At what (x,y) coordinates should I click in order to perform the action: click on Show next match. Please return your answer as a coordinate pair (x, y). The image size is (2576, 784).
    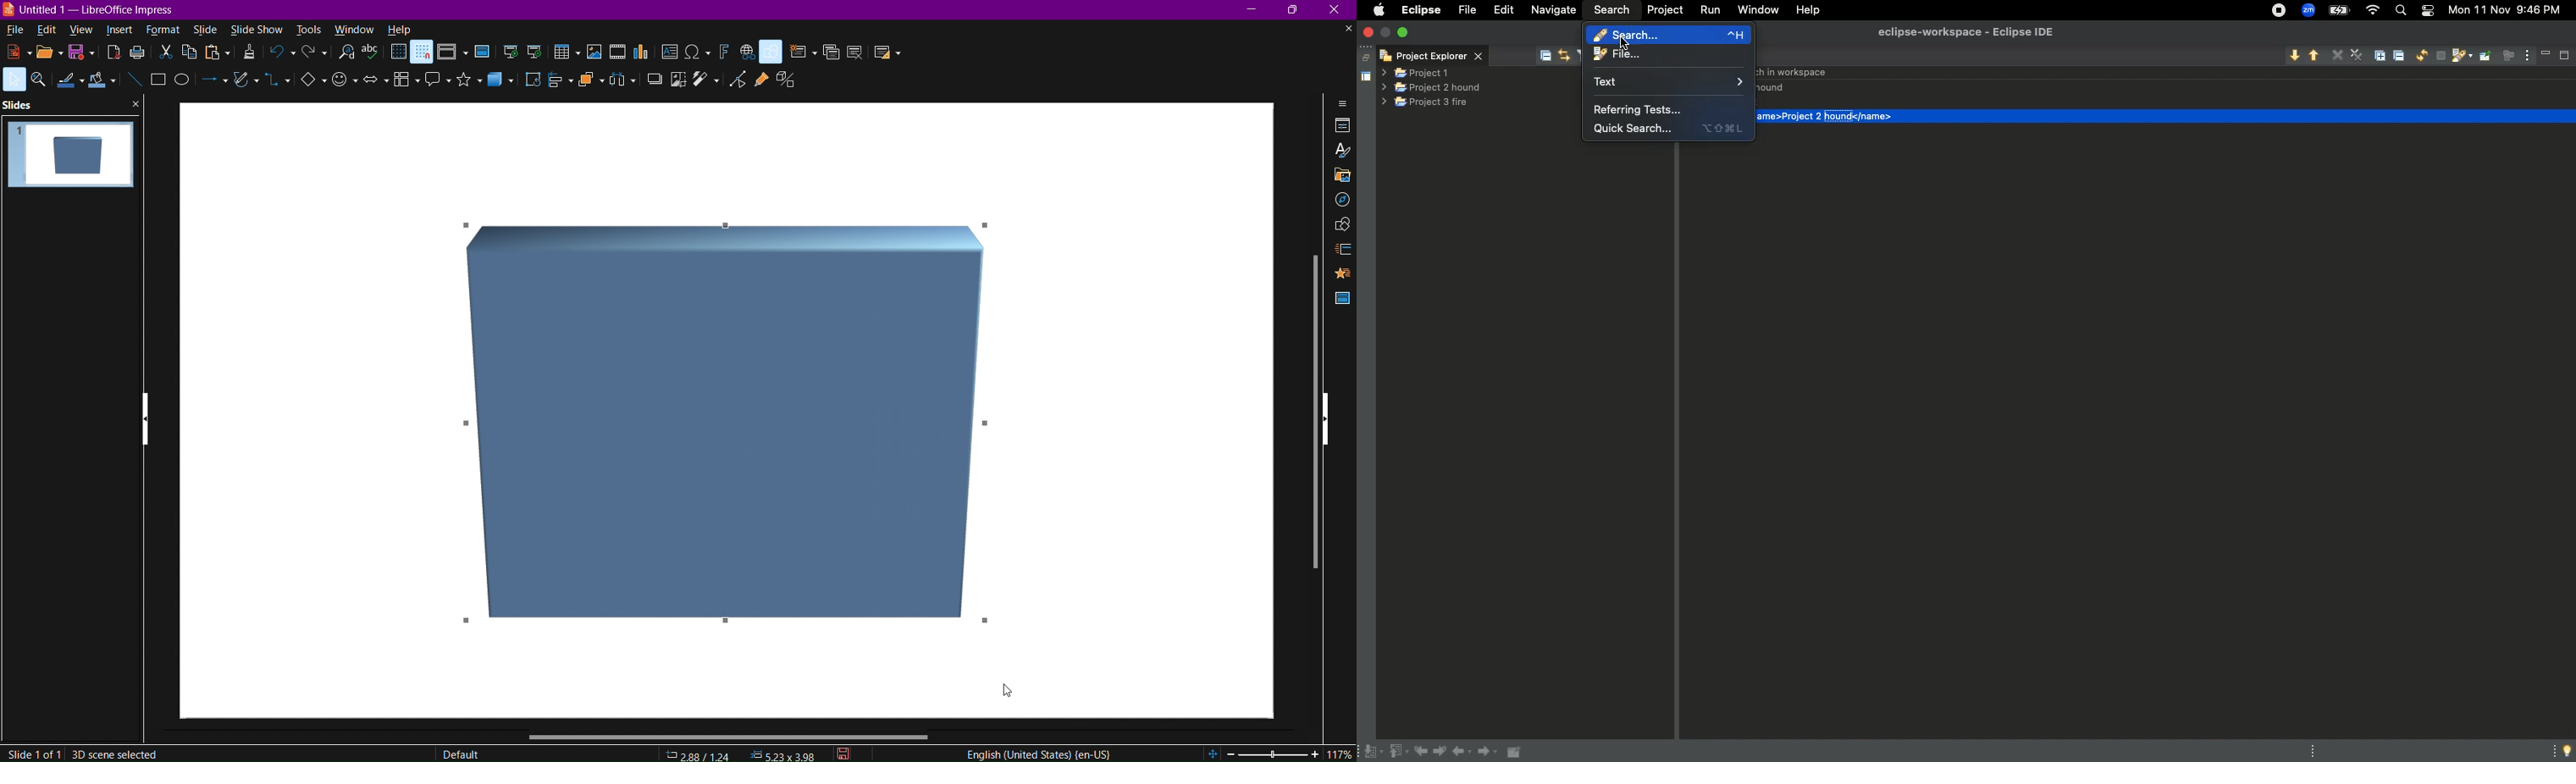
    Looking at the image, I should click on (2293, 55).